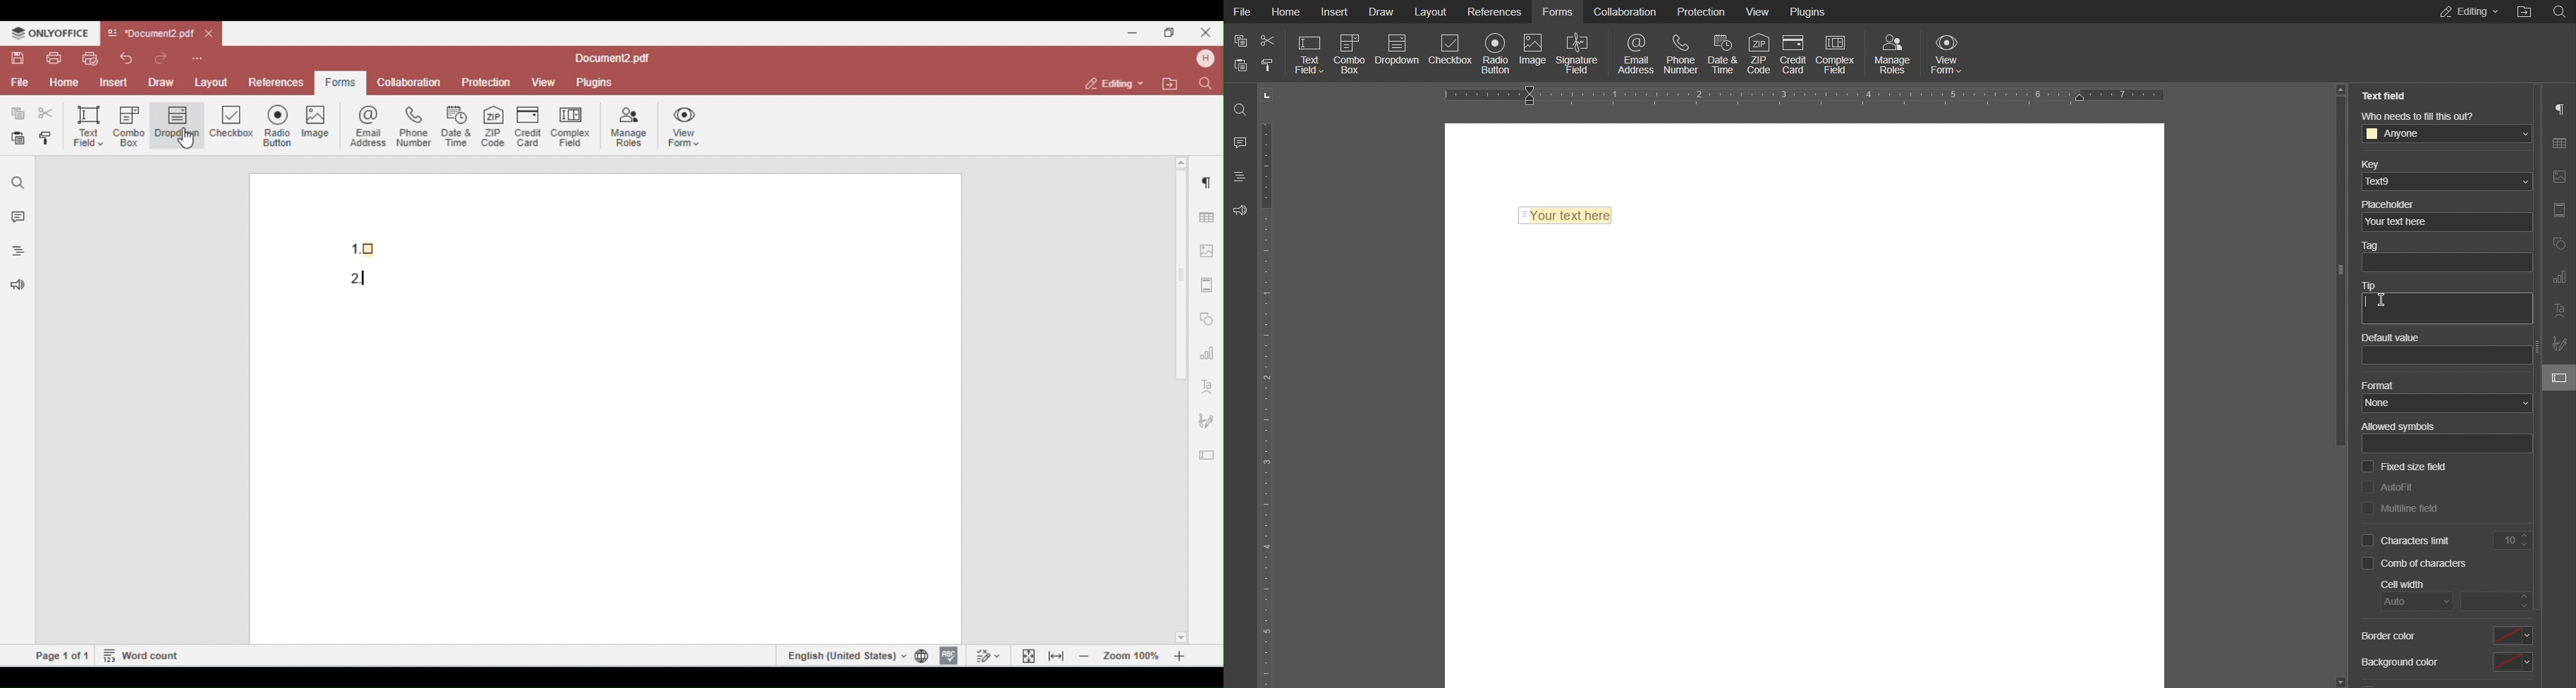 The image size is (2576, 700). I want to click on Background Color, so click(2400, 668).